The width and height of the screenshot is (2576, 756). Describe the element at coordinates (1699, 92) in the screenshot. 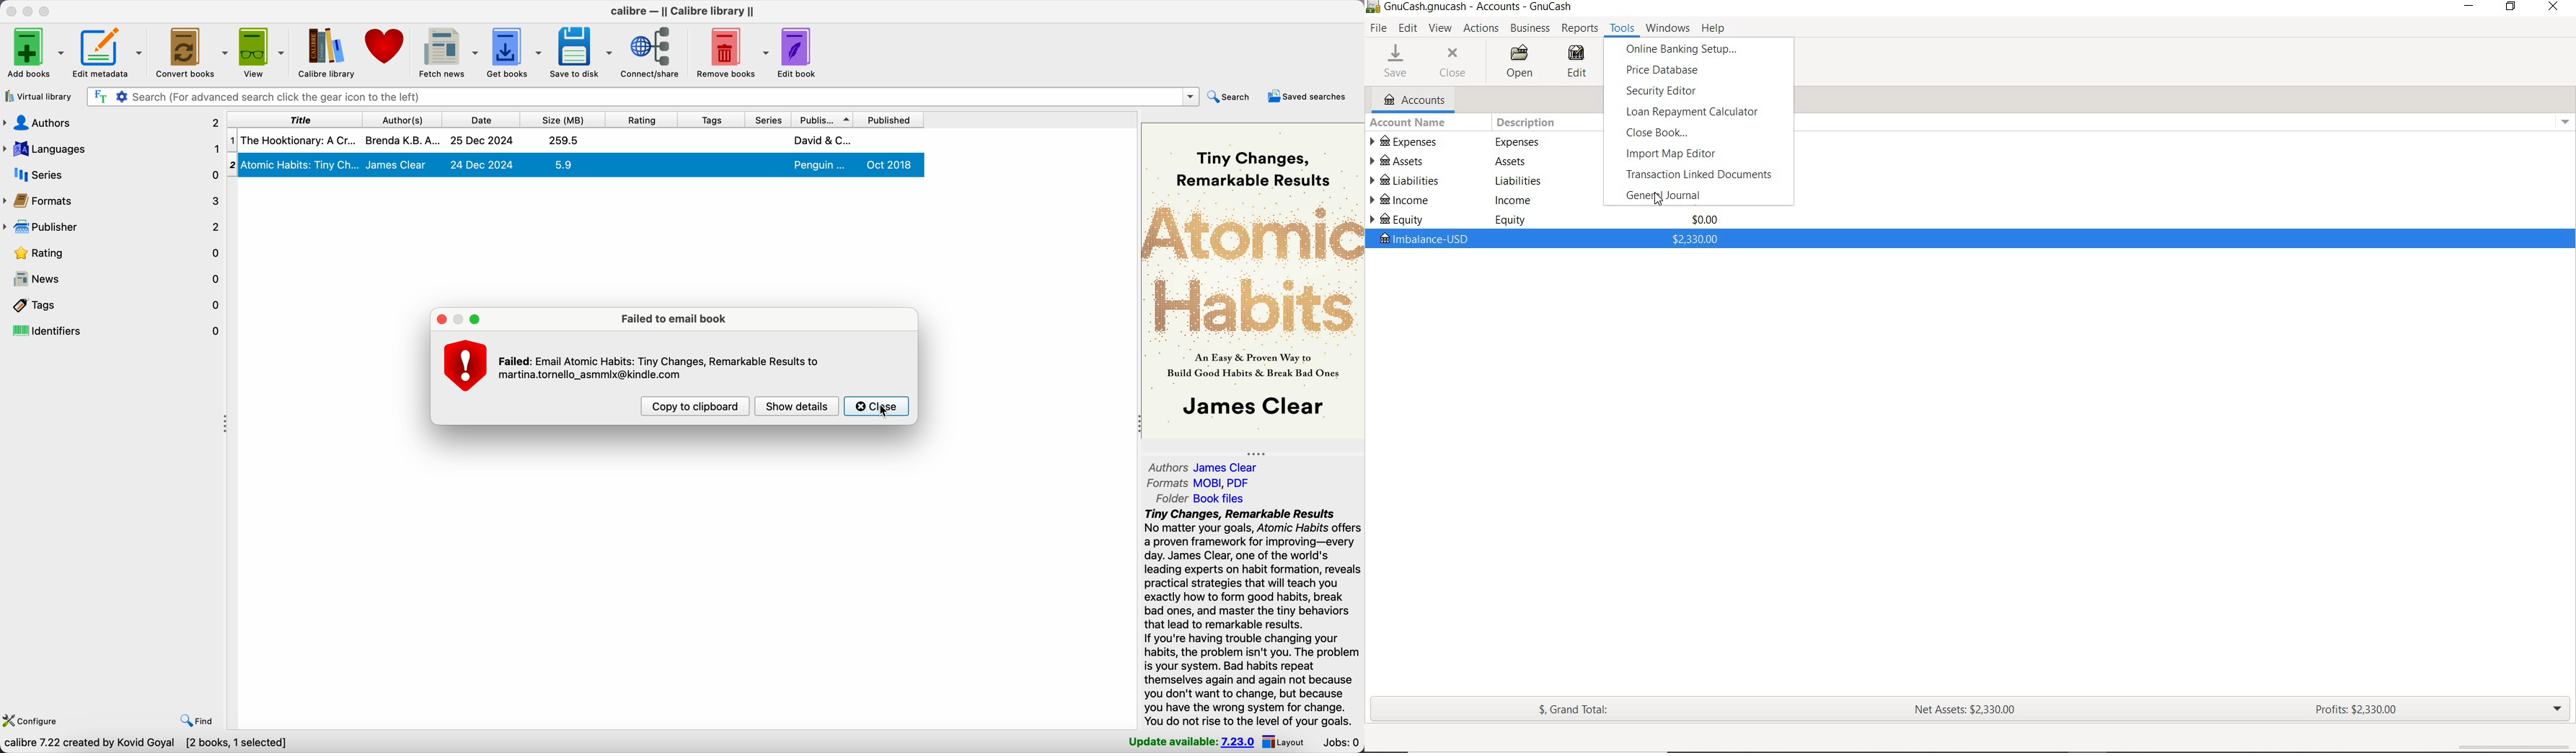

I see `SECURITY EDITOR` at that location.